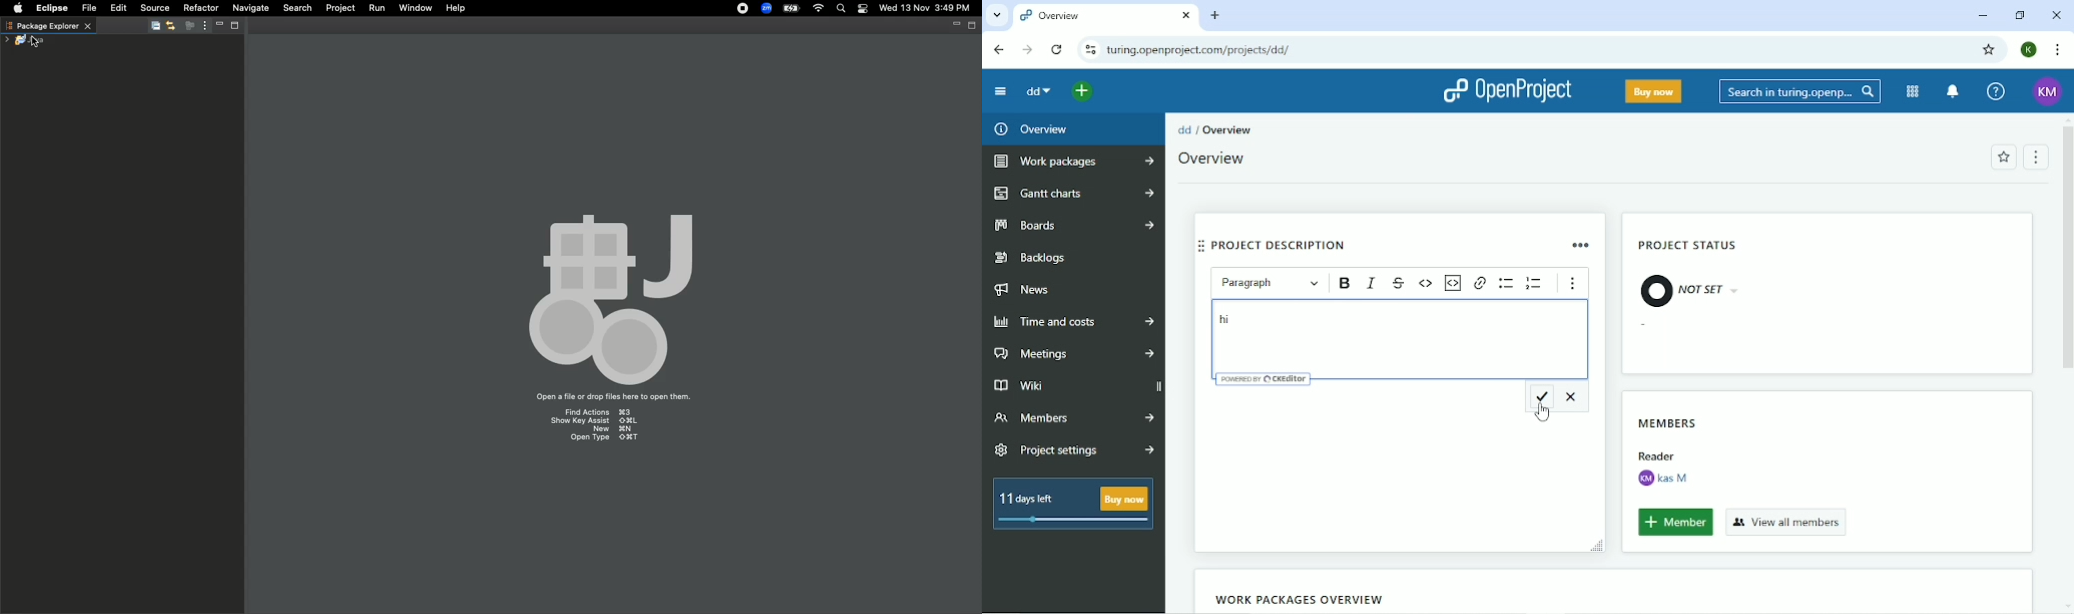  I want to click on More options, so click(1583, 244).